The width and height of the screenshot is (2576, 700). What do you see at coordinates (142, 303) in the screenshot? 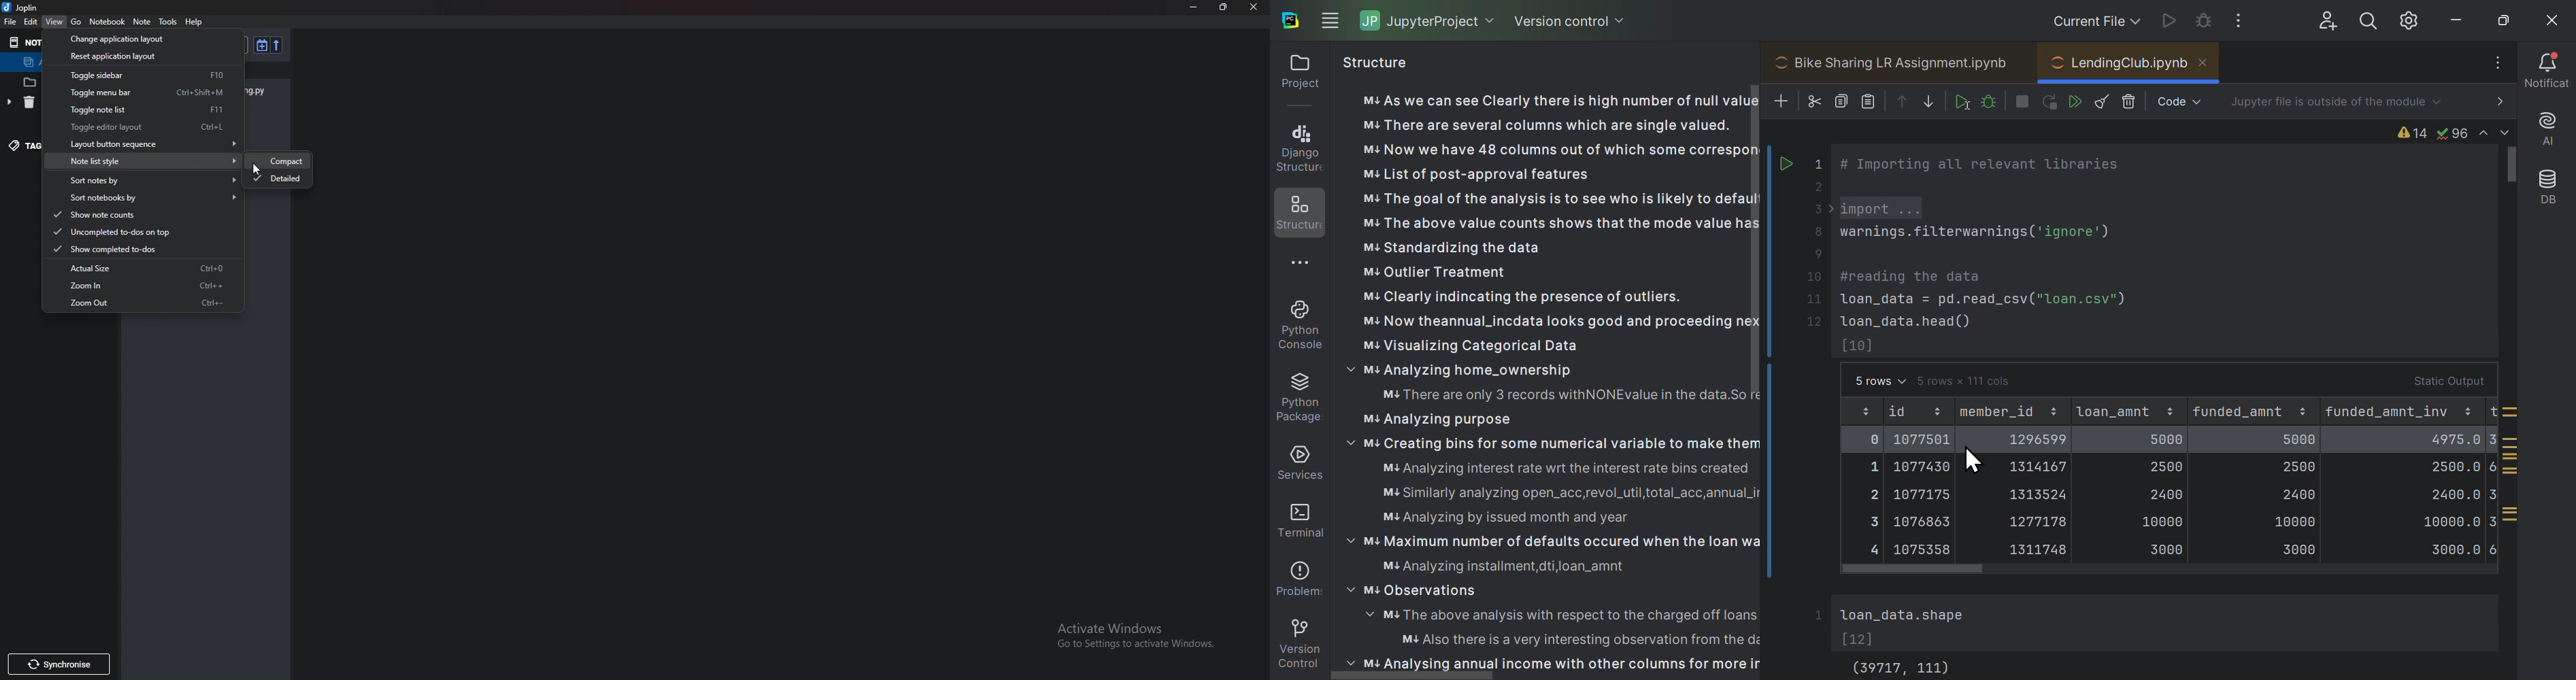
I see `Zoom out` at bounding box center [142, 303].